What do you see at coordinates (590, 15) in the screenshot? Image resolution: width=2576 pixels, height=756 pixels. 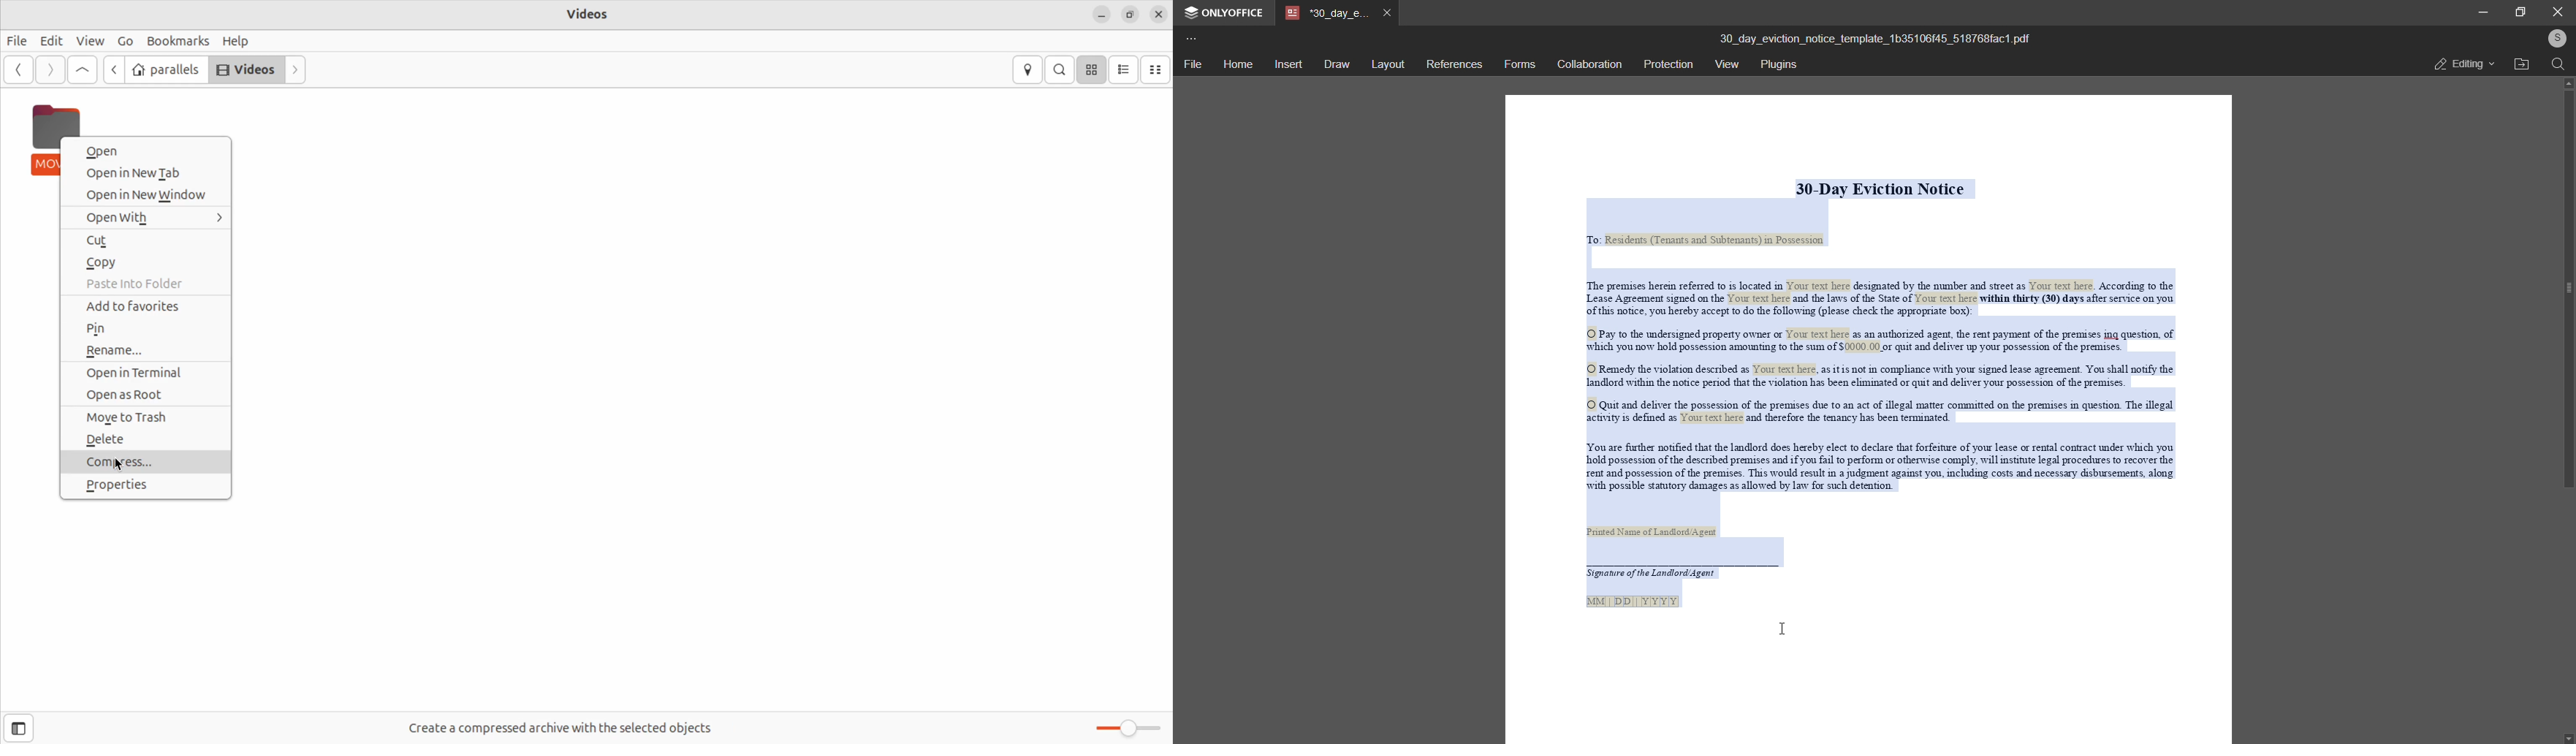 I see `videos` at bounding box center [590, 15].